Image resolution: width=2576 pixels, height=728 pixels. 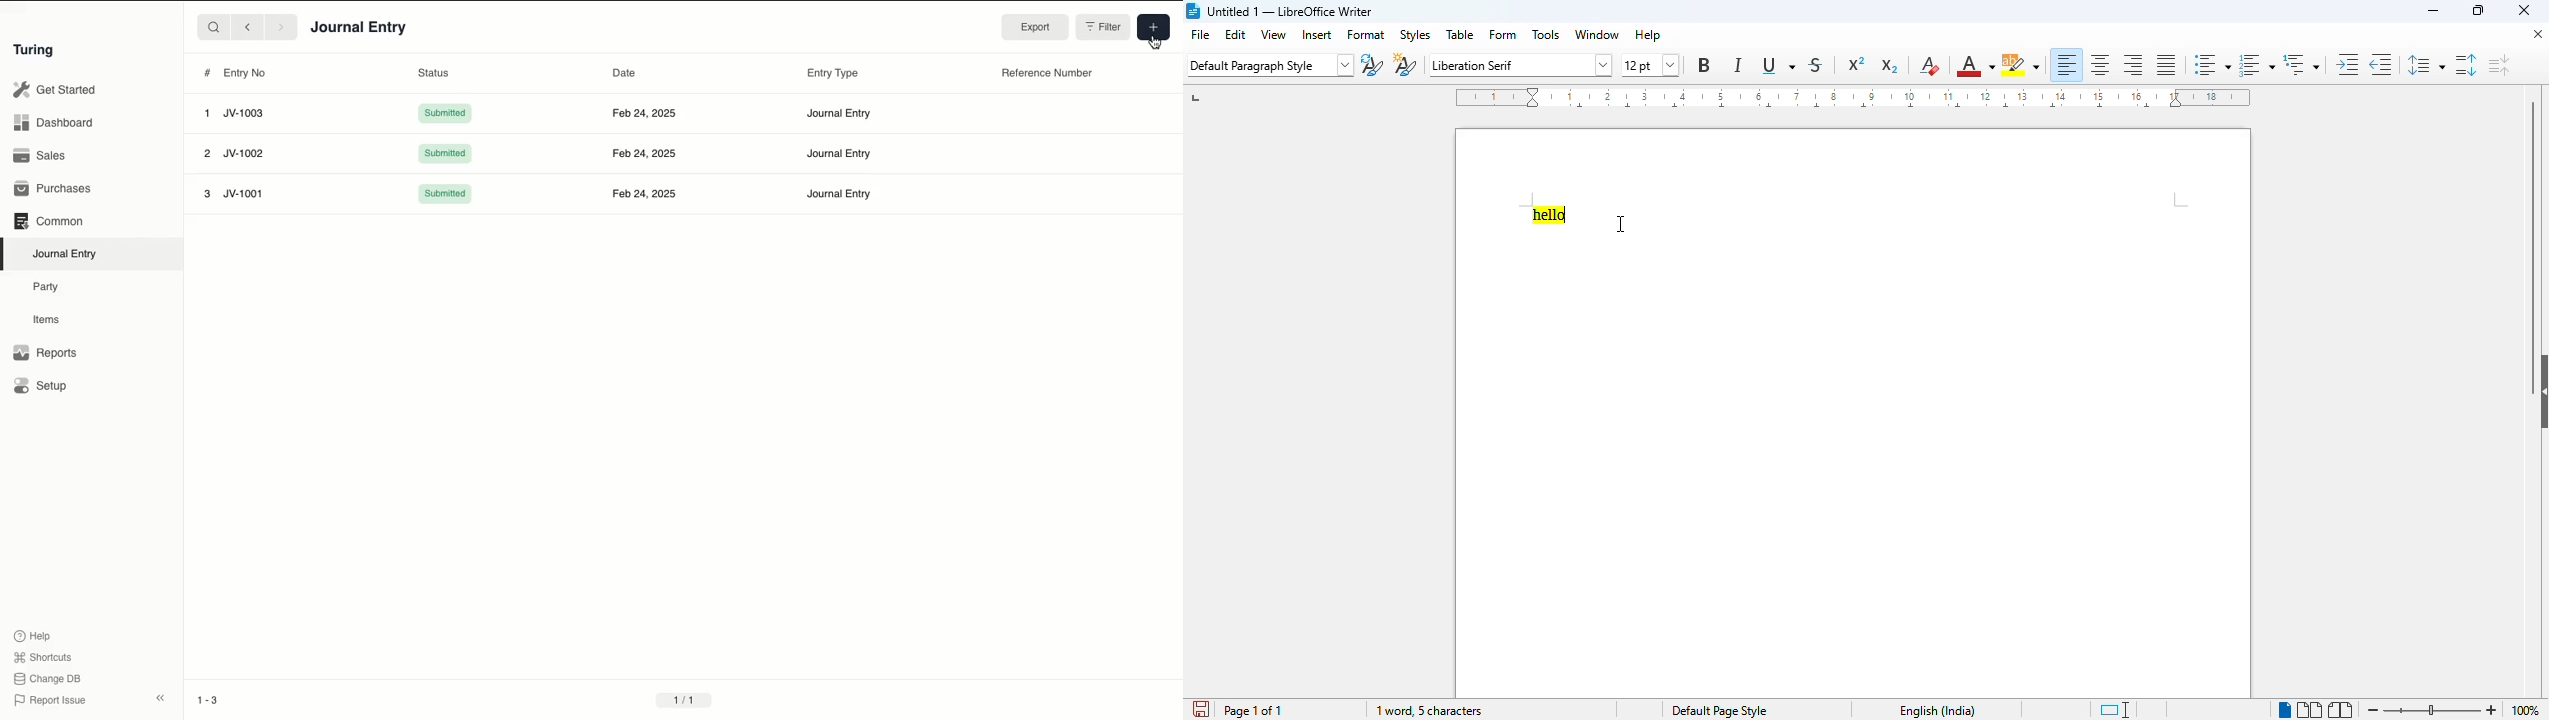 I want to click on Submitted, so click(x=445, y=154).